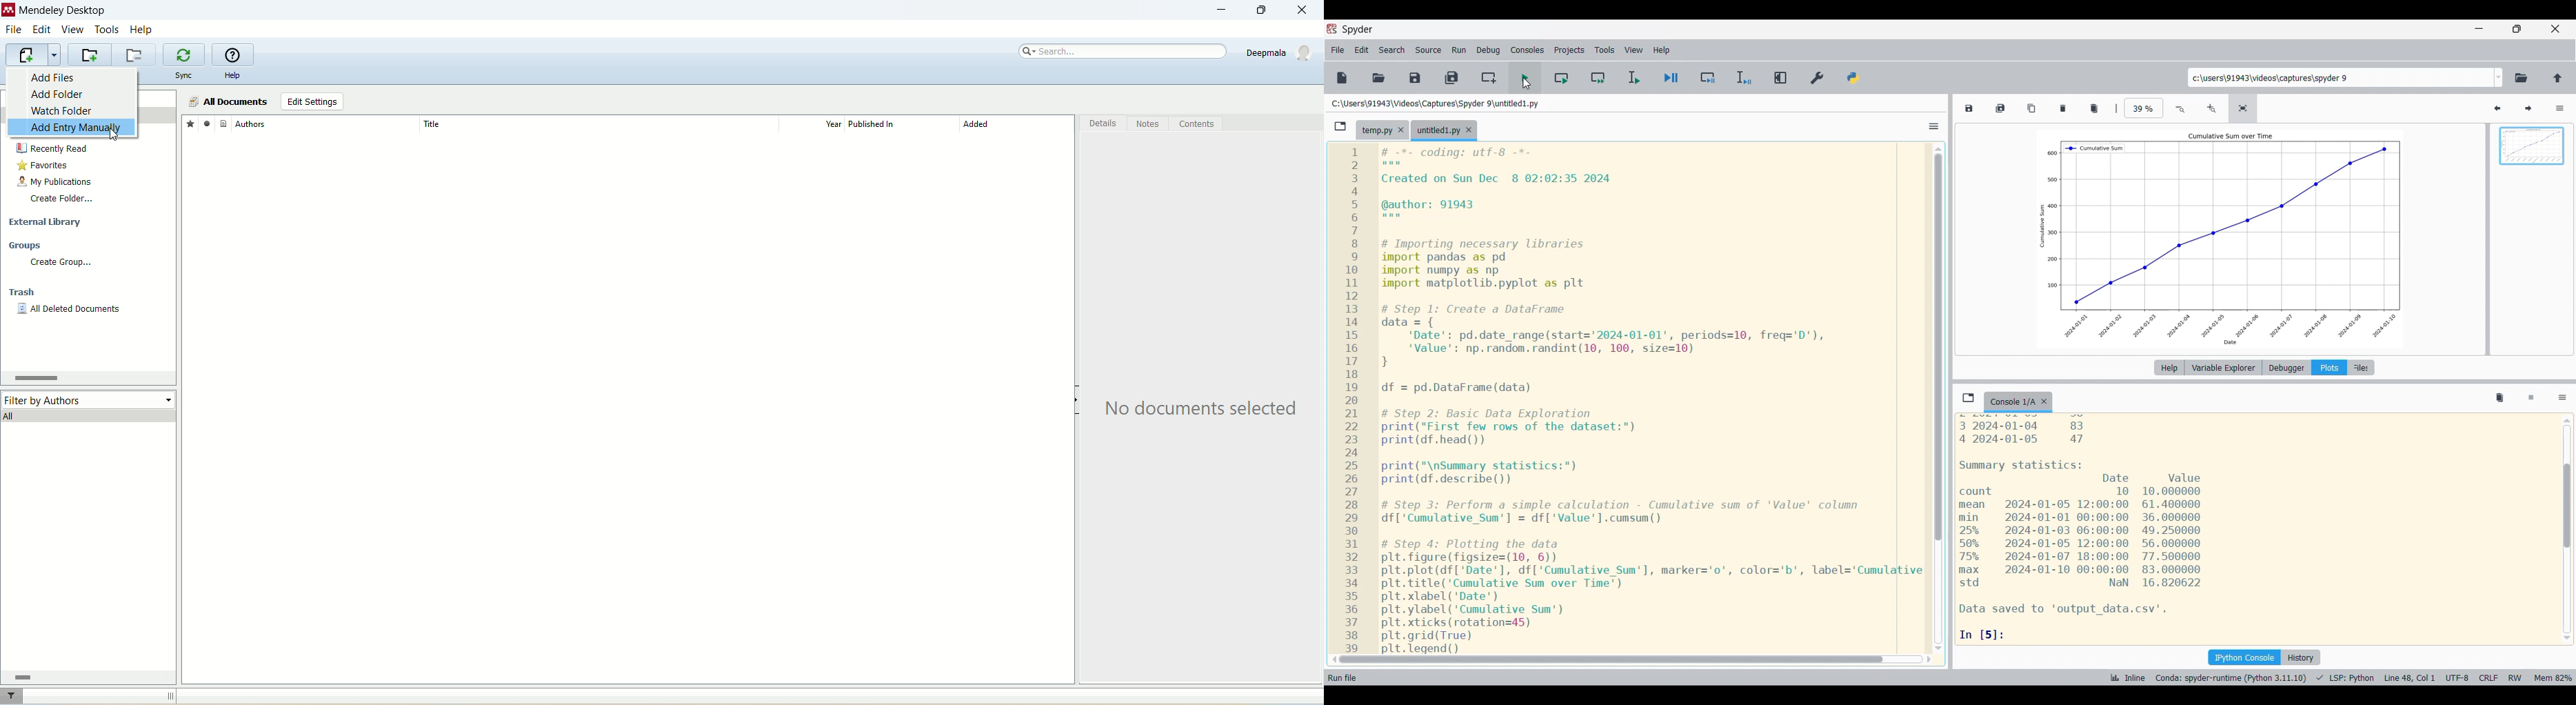 The width and height of the screenshot is (2576, 728). I want to click on View menu , so click(1634, 50).